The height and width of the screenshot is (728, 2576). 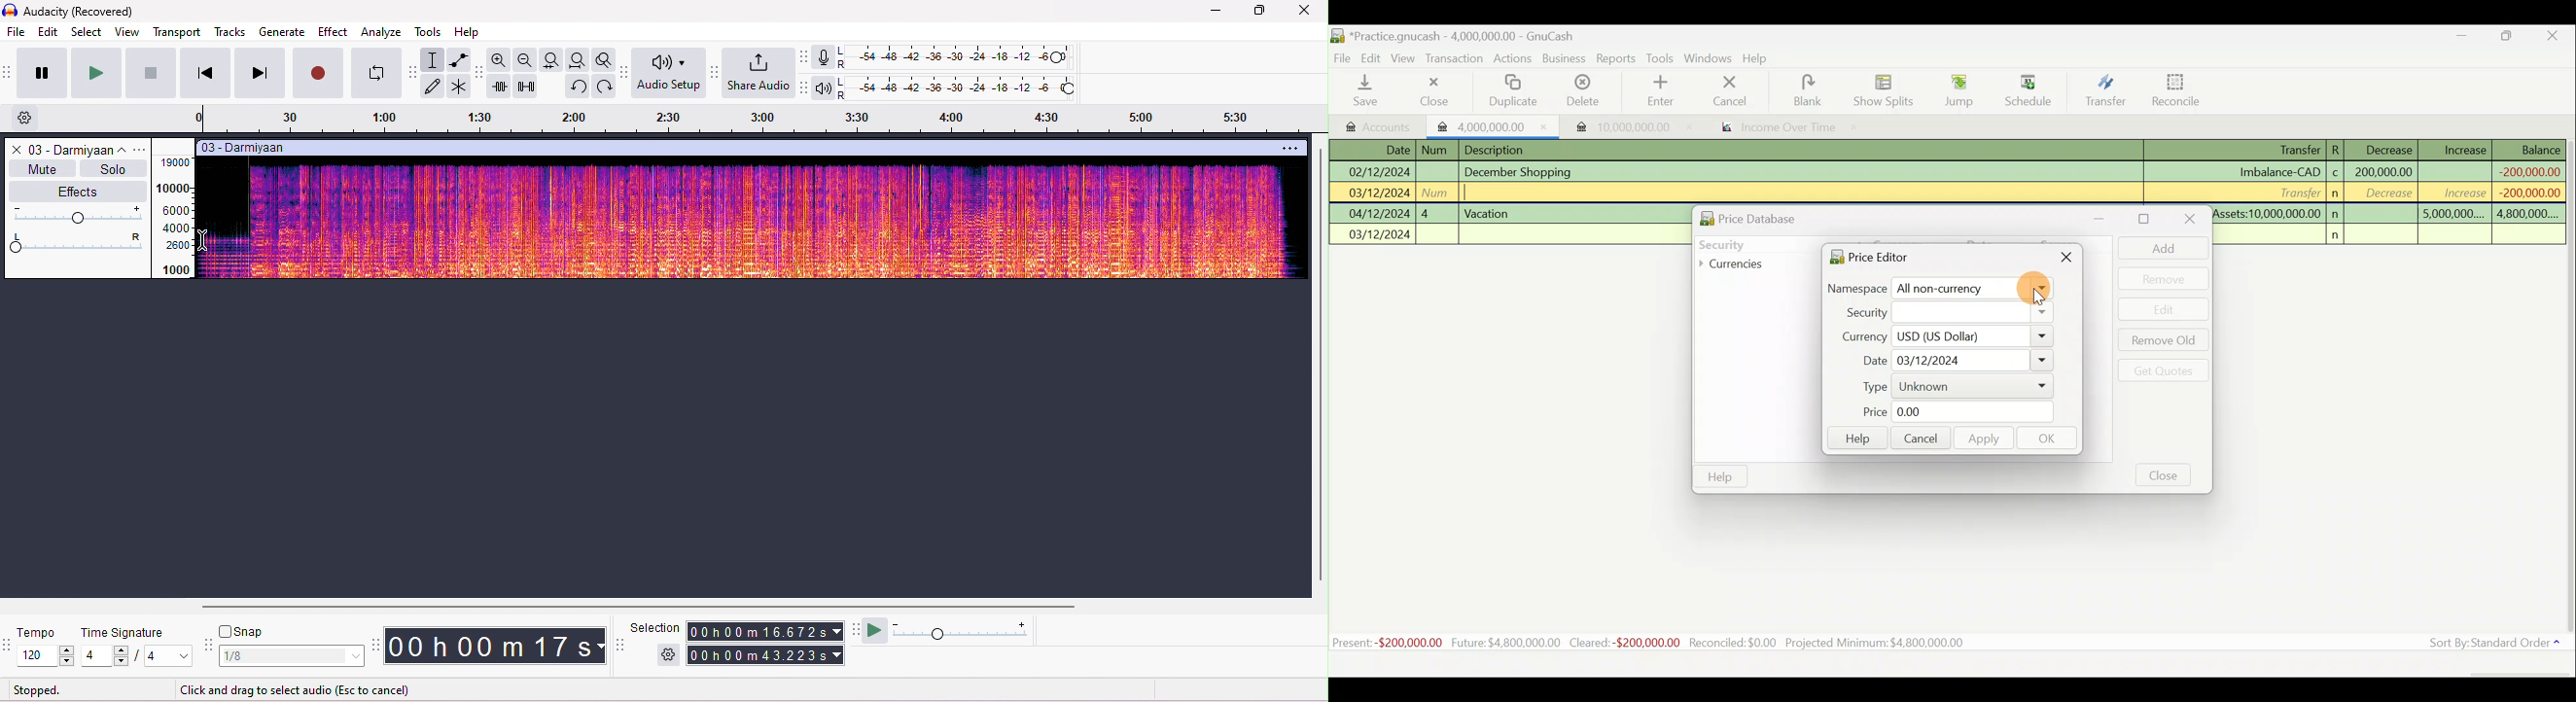 What do you see at coordinates (527, 86) in the screenshot?
I see `silence selection` at bounding box center [527, 86].